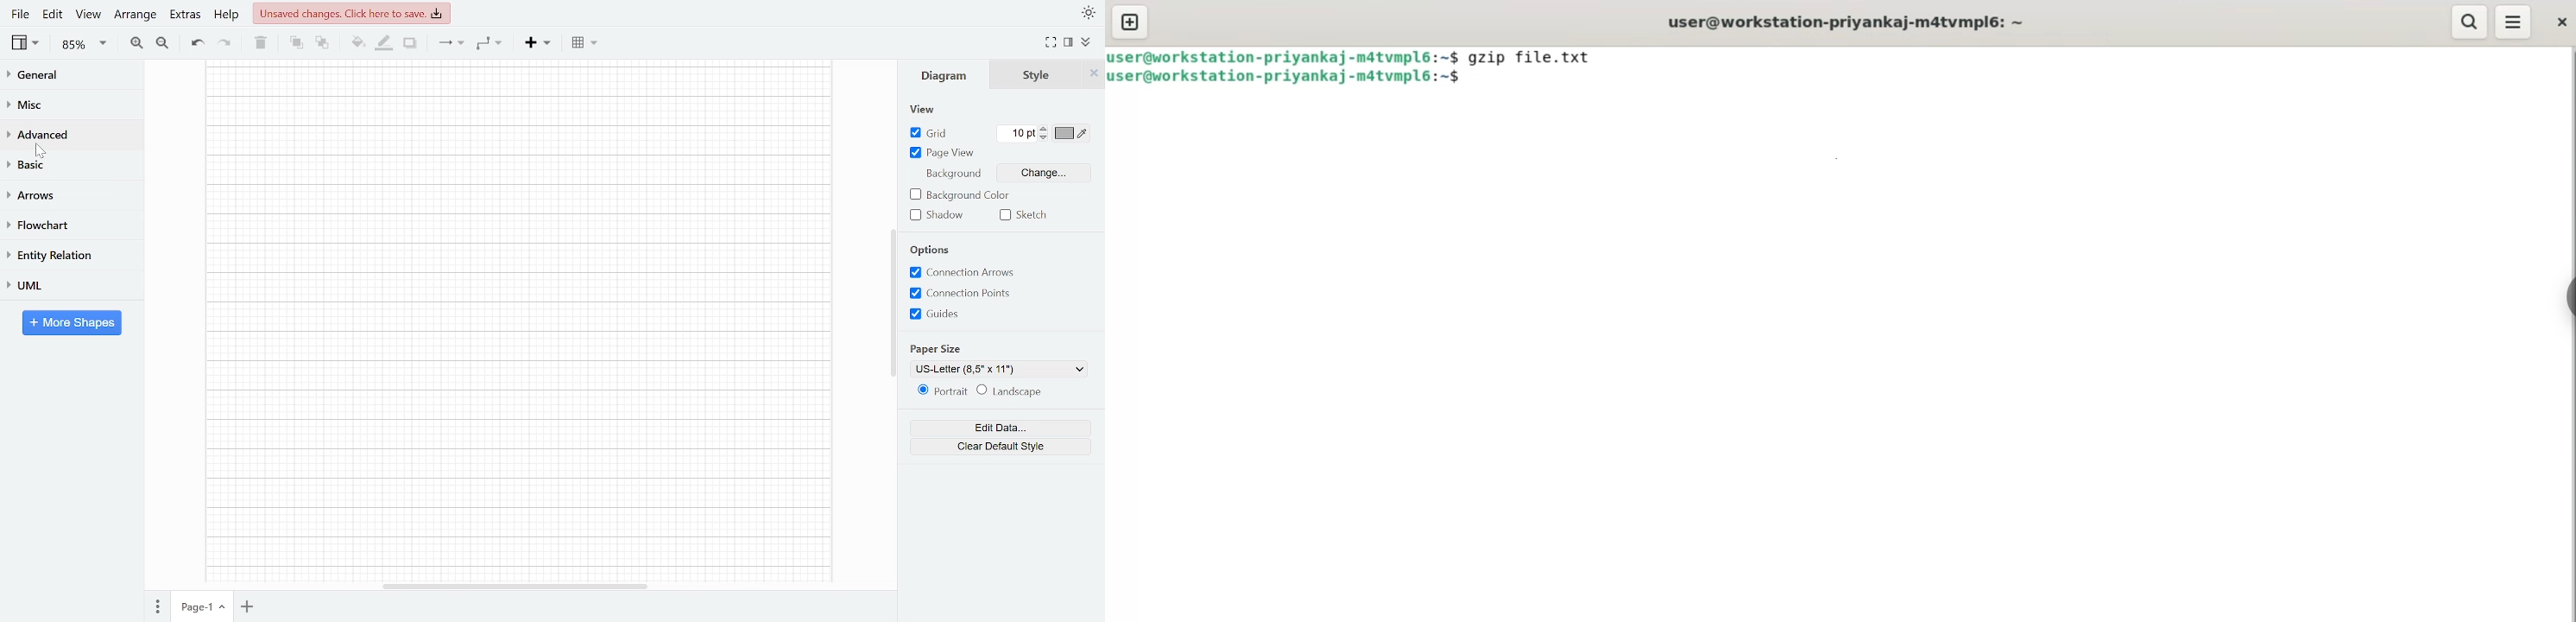  What do you see at coordinates (945, 154) in the screenshot?
I see `Page view` at bounding box center [945, 154].